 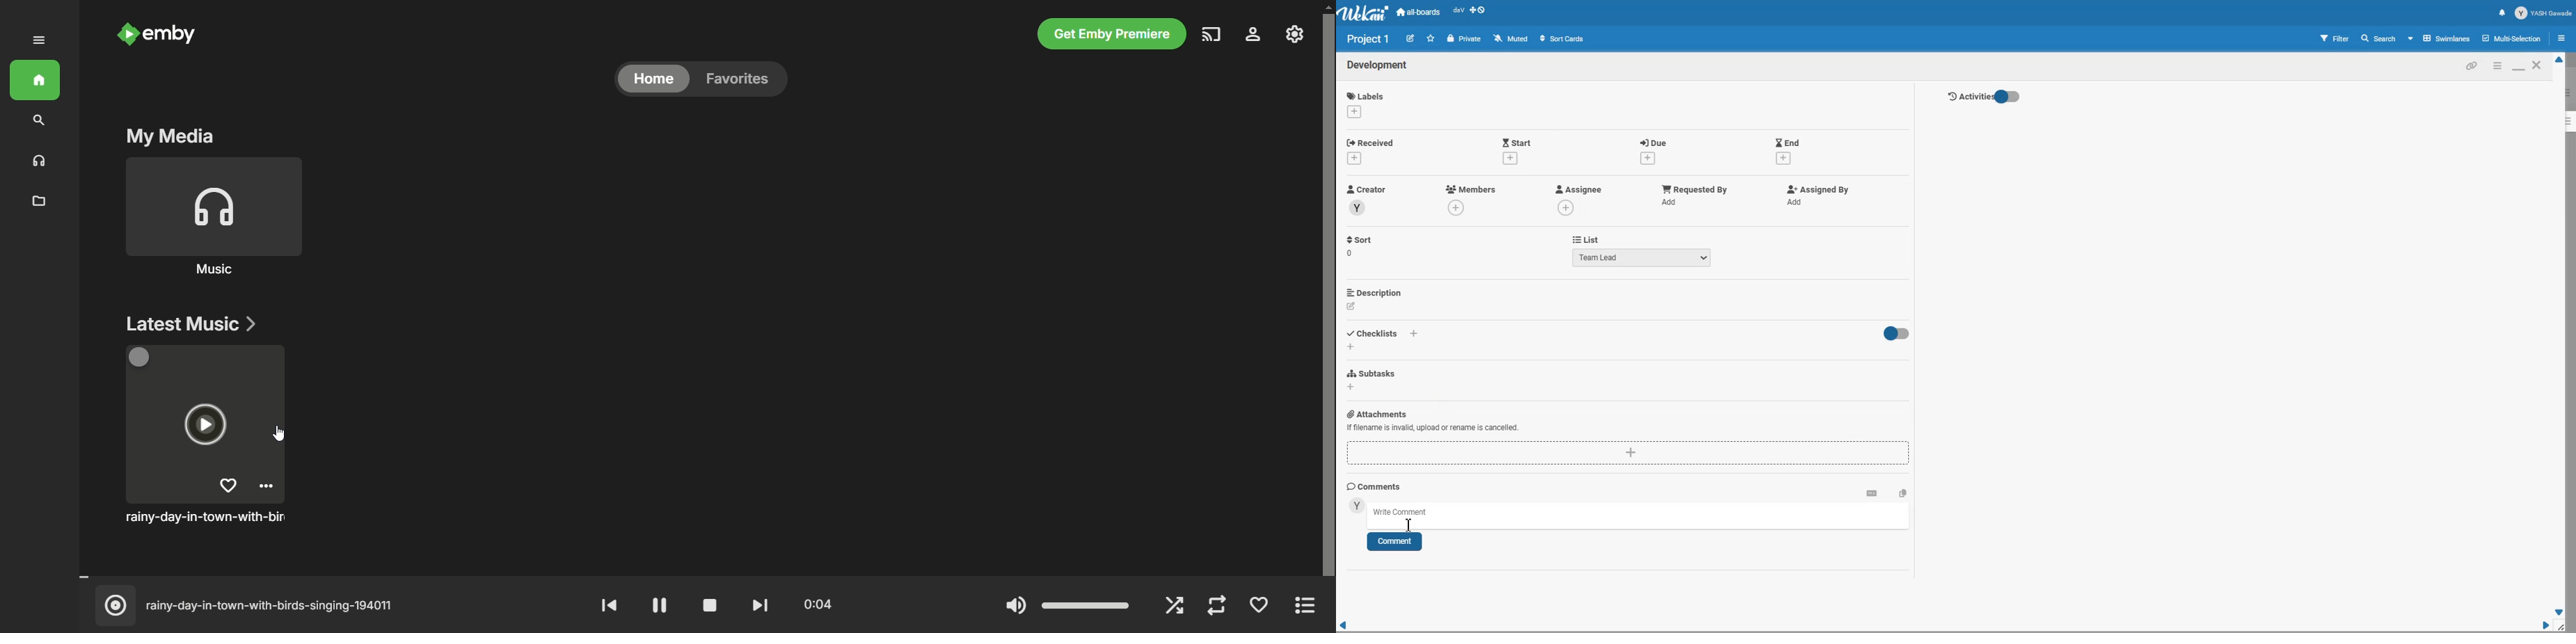 What do you see at coordinates (1567, 207) in the screenshot?
I see `add` at bounding box center [1567, 207].